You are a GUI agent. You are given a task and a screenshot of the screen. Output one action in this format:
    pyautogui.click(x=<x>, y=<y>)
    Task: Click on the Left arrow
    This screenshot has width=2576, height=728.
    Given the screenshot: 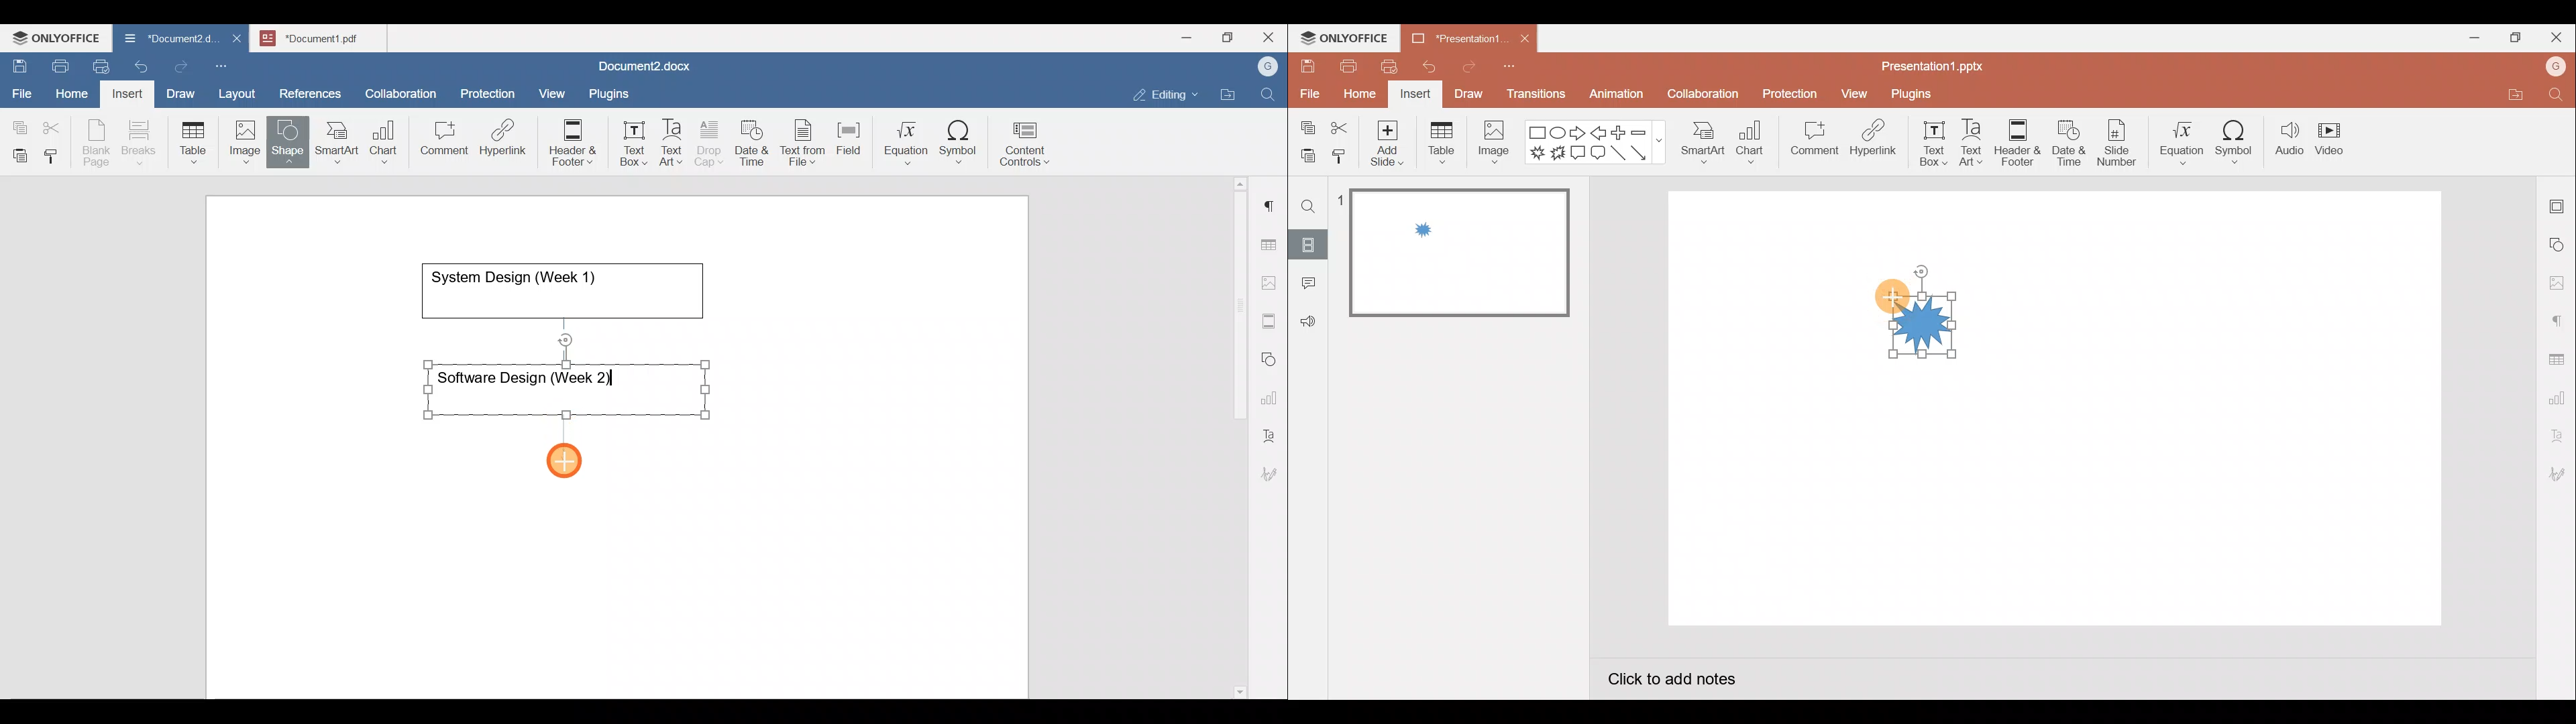 What is the action you would take?
    pyautogui.click(x=1599, y=132)
    